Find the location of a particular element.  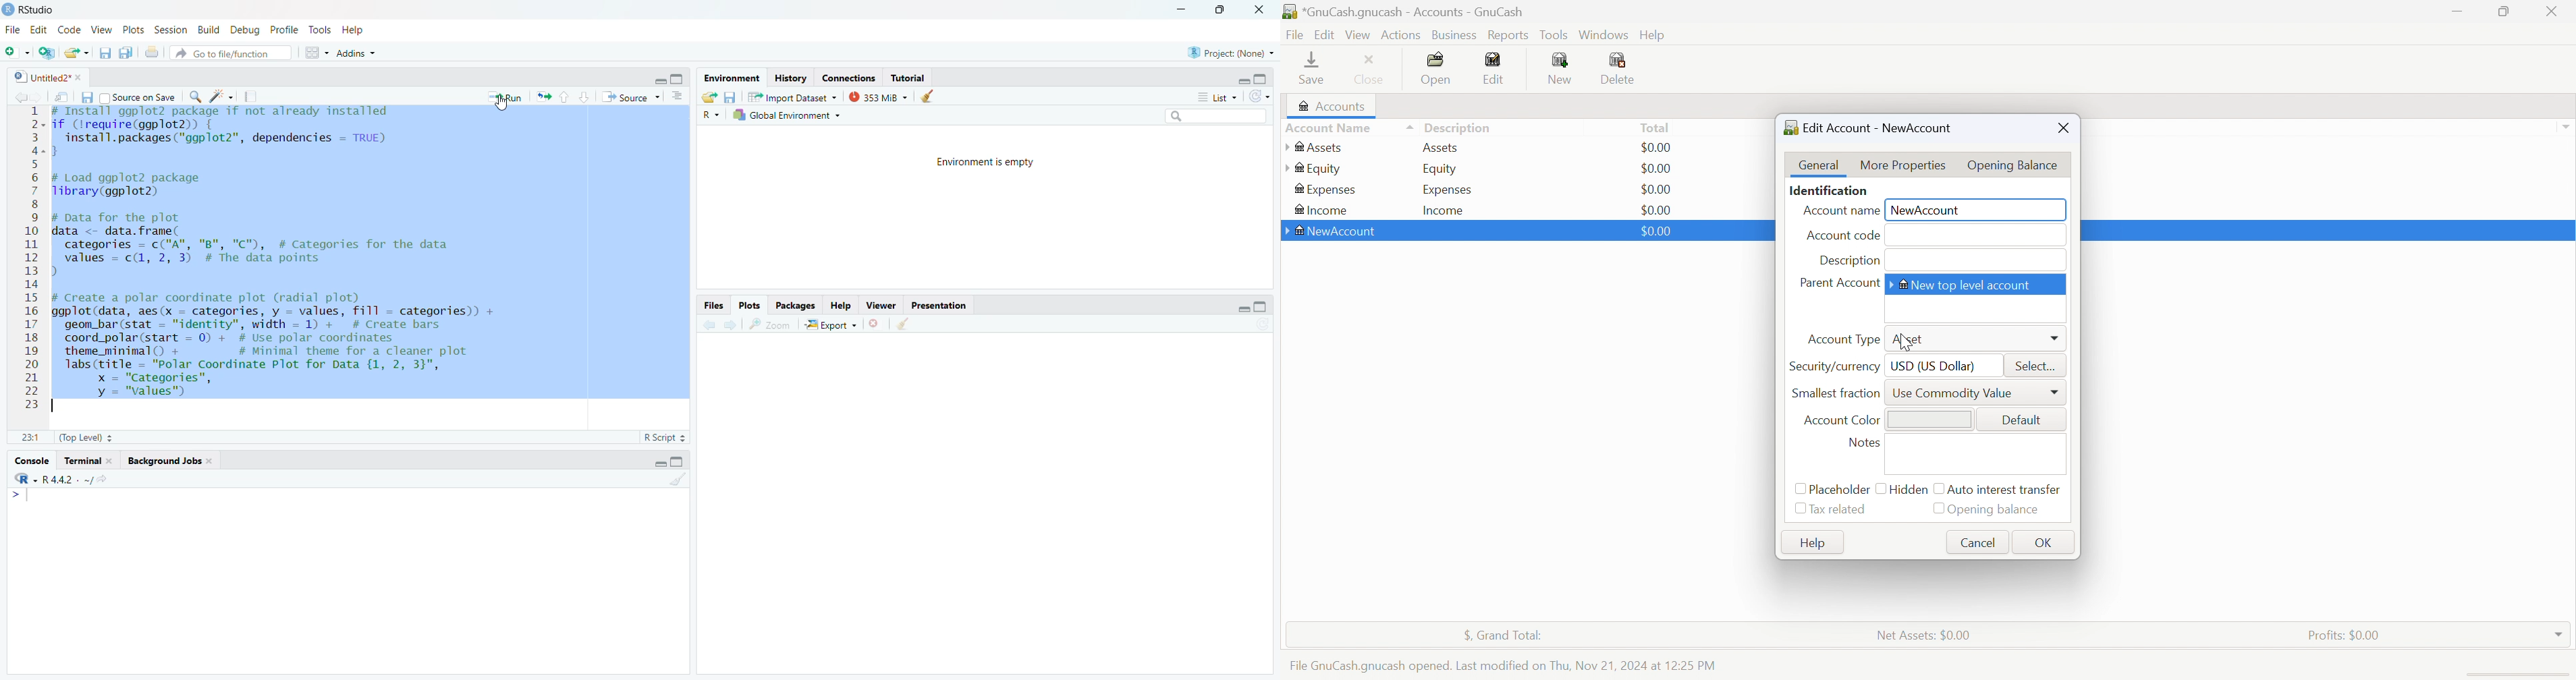

Checkbox is located at coordinates (1794, 488).